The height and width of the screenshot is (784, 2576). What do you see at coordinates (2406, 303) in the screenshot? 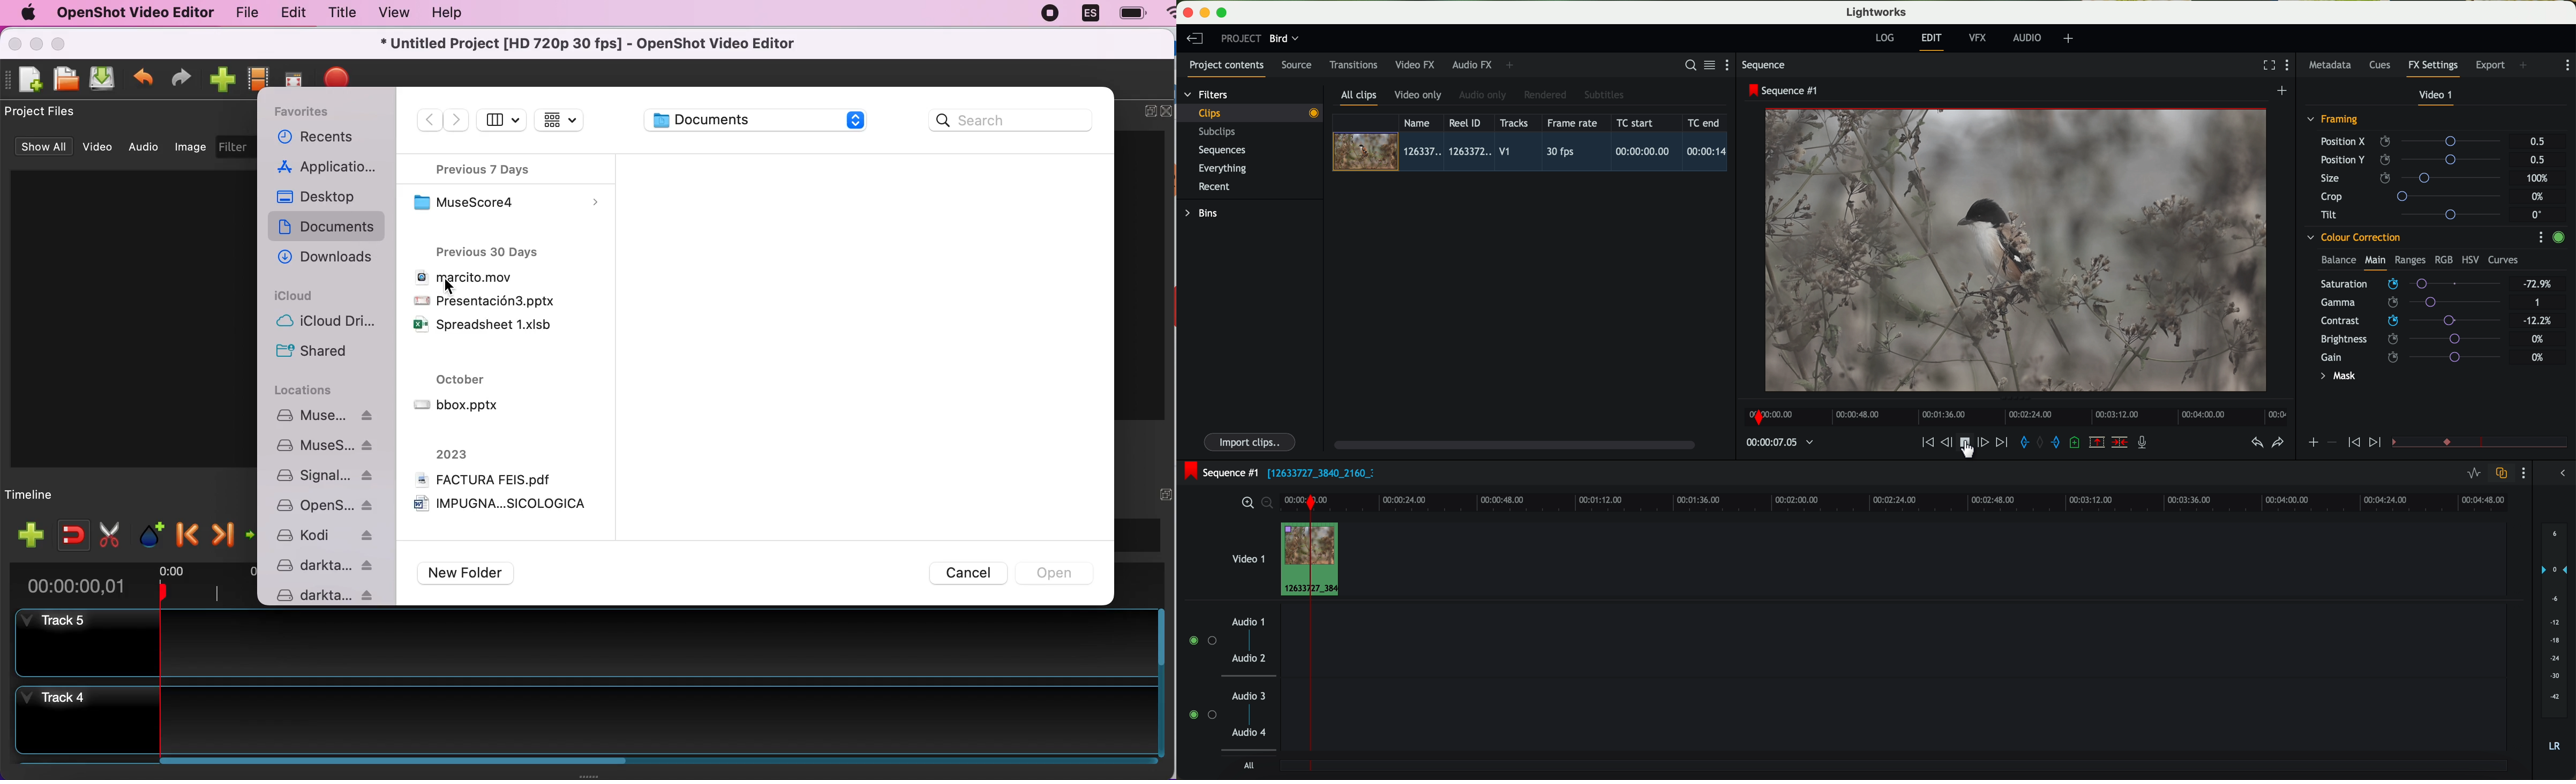
I see `click on saturation` at bounding box center [2406, 303].